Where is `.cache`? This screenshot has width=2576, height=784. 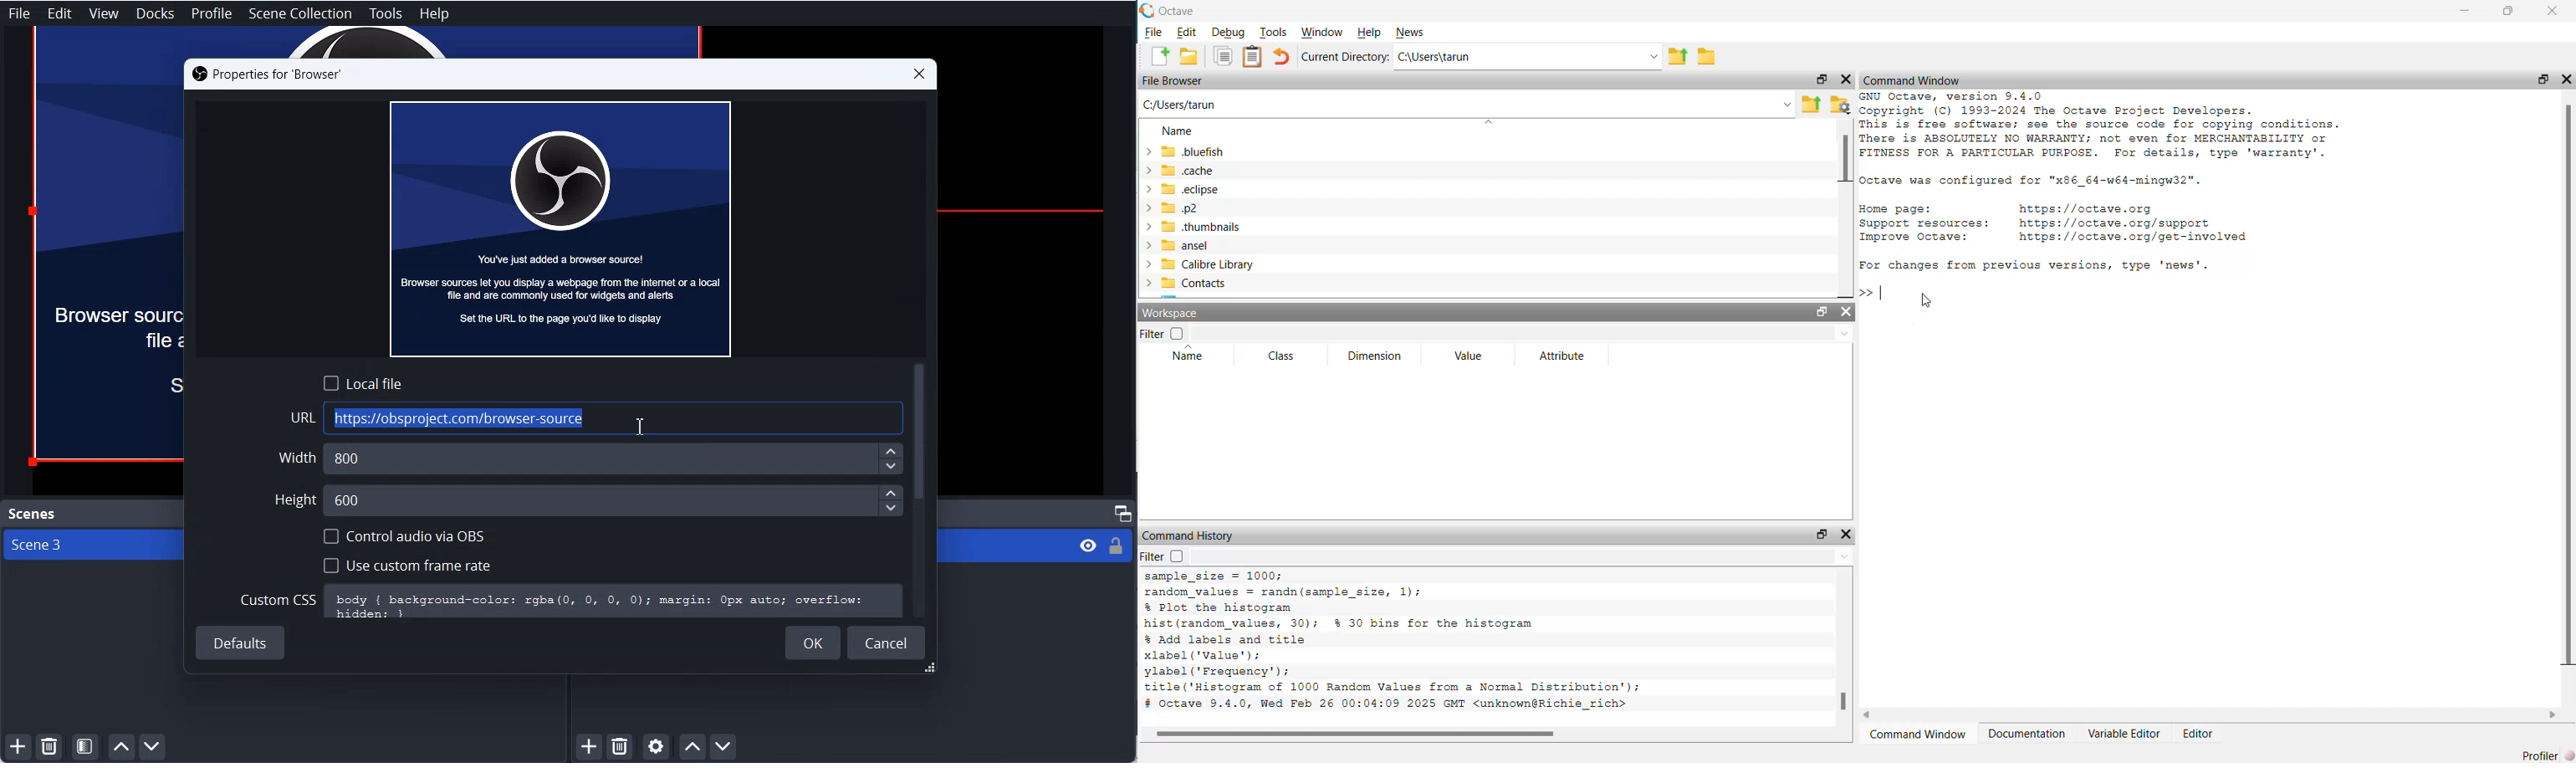
.cache is located at coordinates (1179, 171).